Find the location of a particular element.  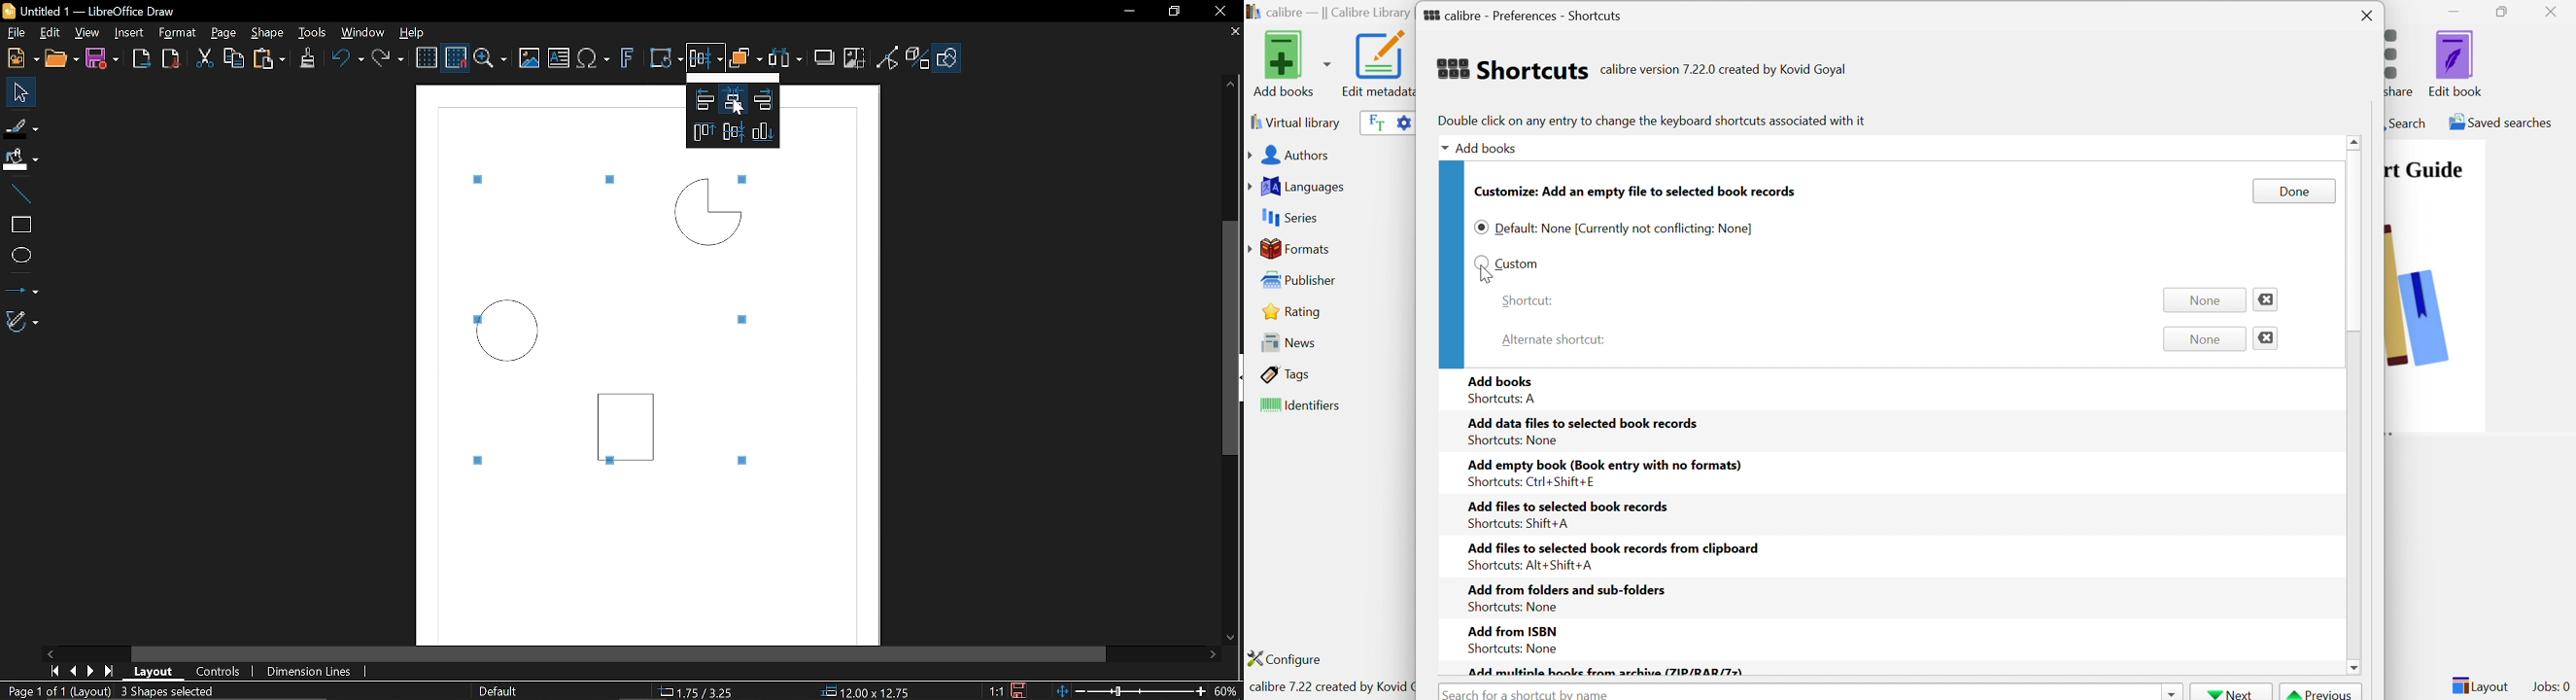

Add empty book (Book entry with no formats) is located at coordinates (1604, 466).